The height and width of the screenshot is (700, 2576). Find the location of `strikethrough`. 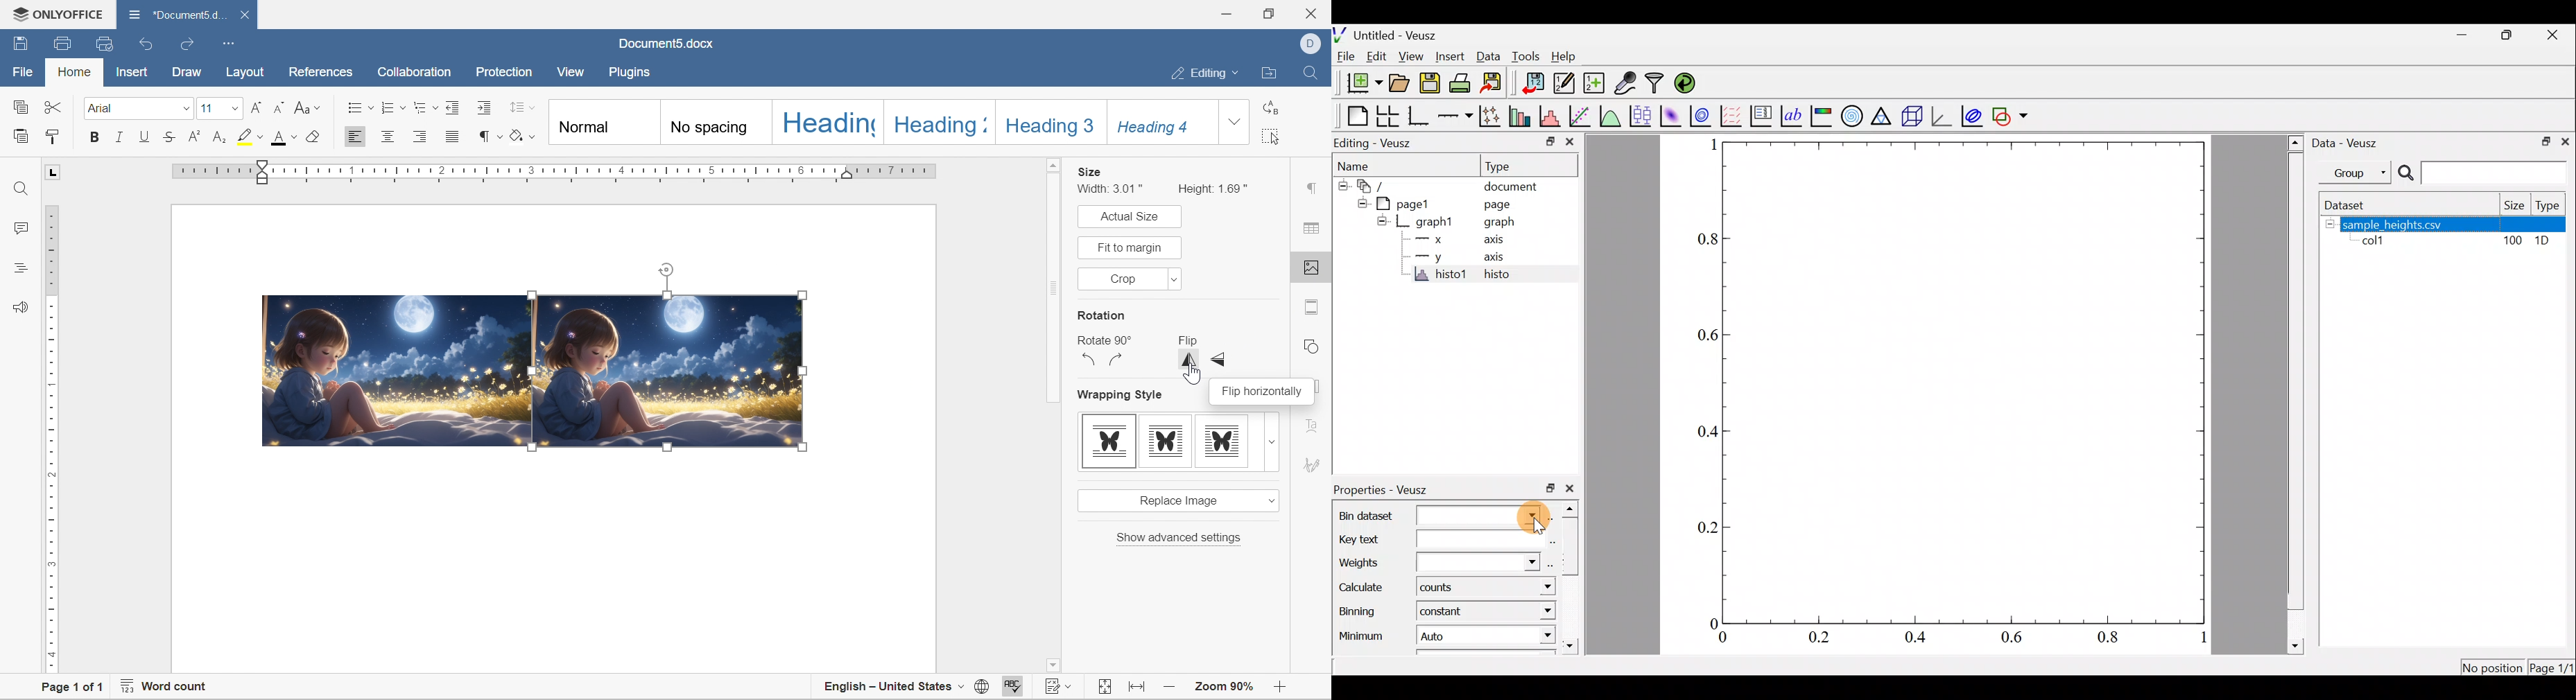

strikethrough is located at coordinates (169, 137).